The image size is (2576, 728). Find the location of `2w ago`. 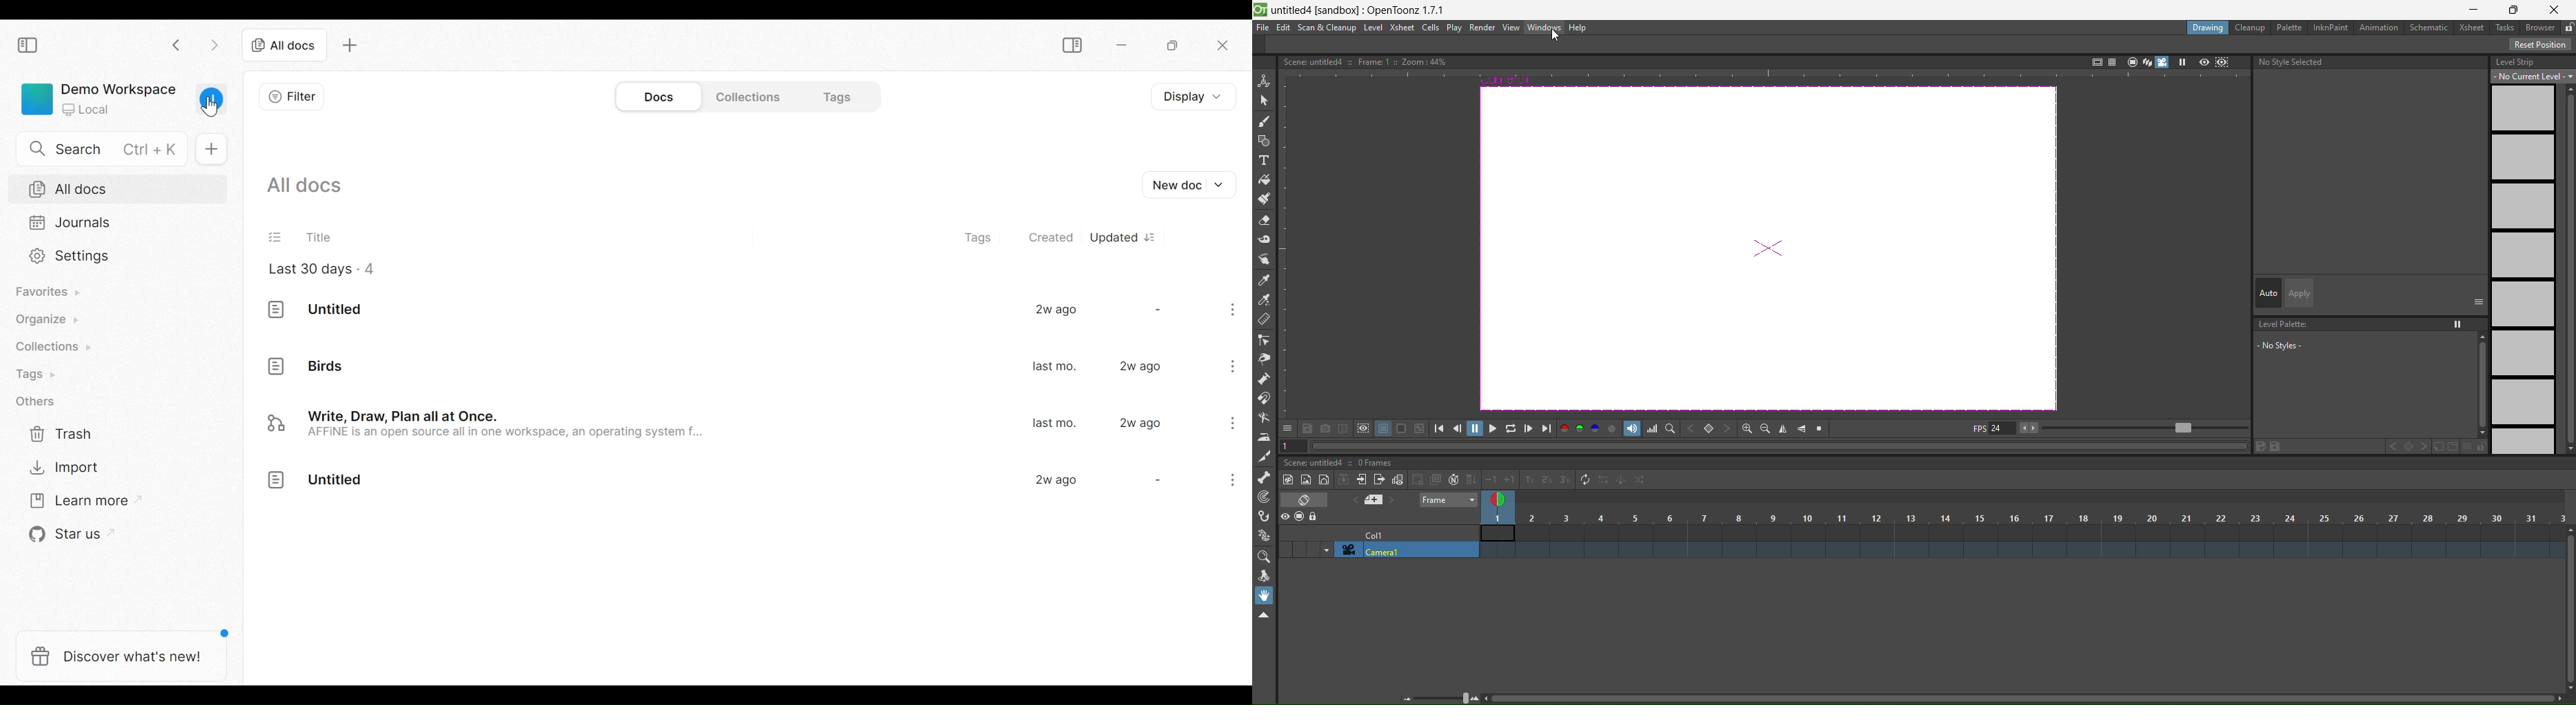

2w ago is located at coordinates (1056, 481).